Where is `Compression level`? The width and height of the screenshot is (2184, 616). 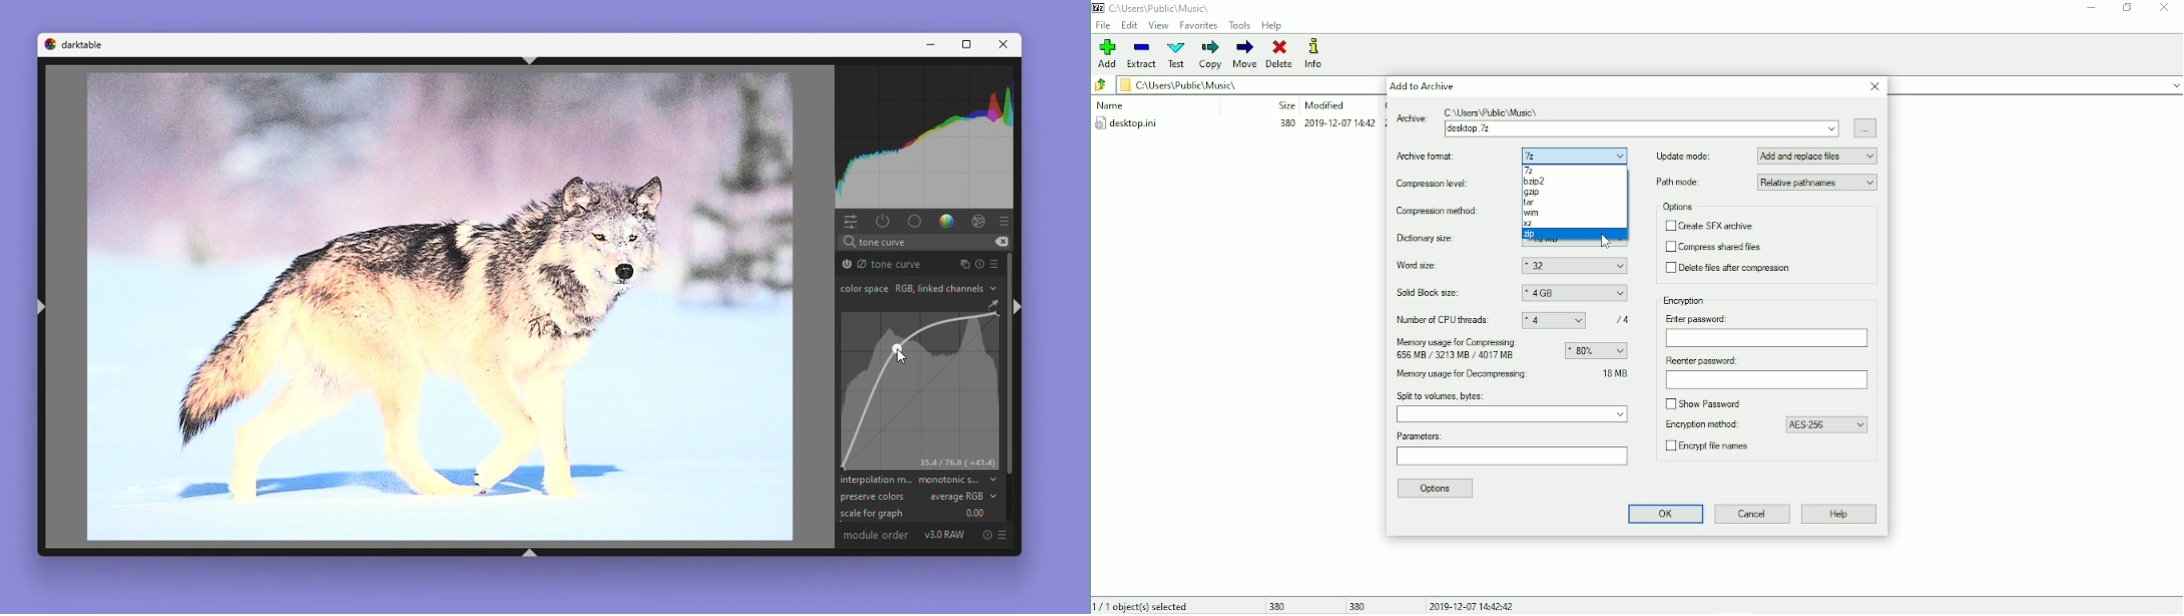 Compression level is located at coordinates (1445, 185).